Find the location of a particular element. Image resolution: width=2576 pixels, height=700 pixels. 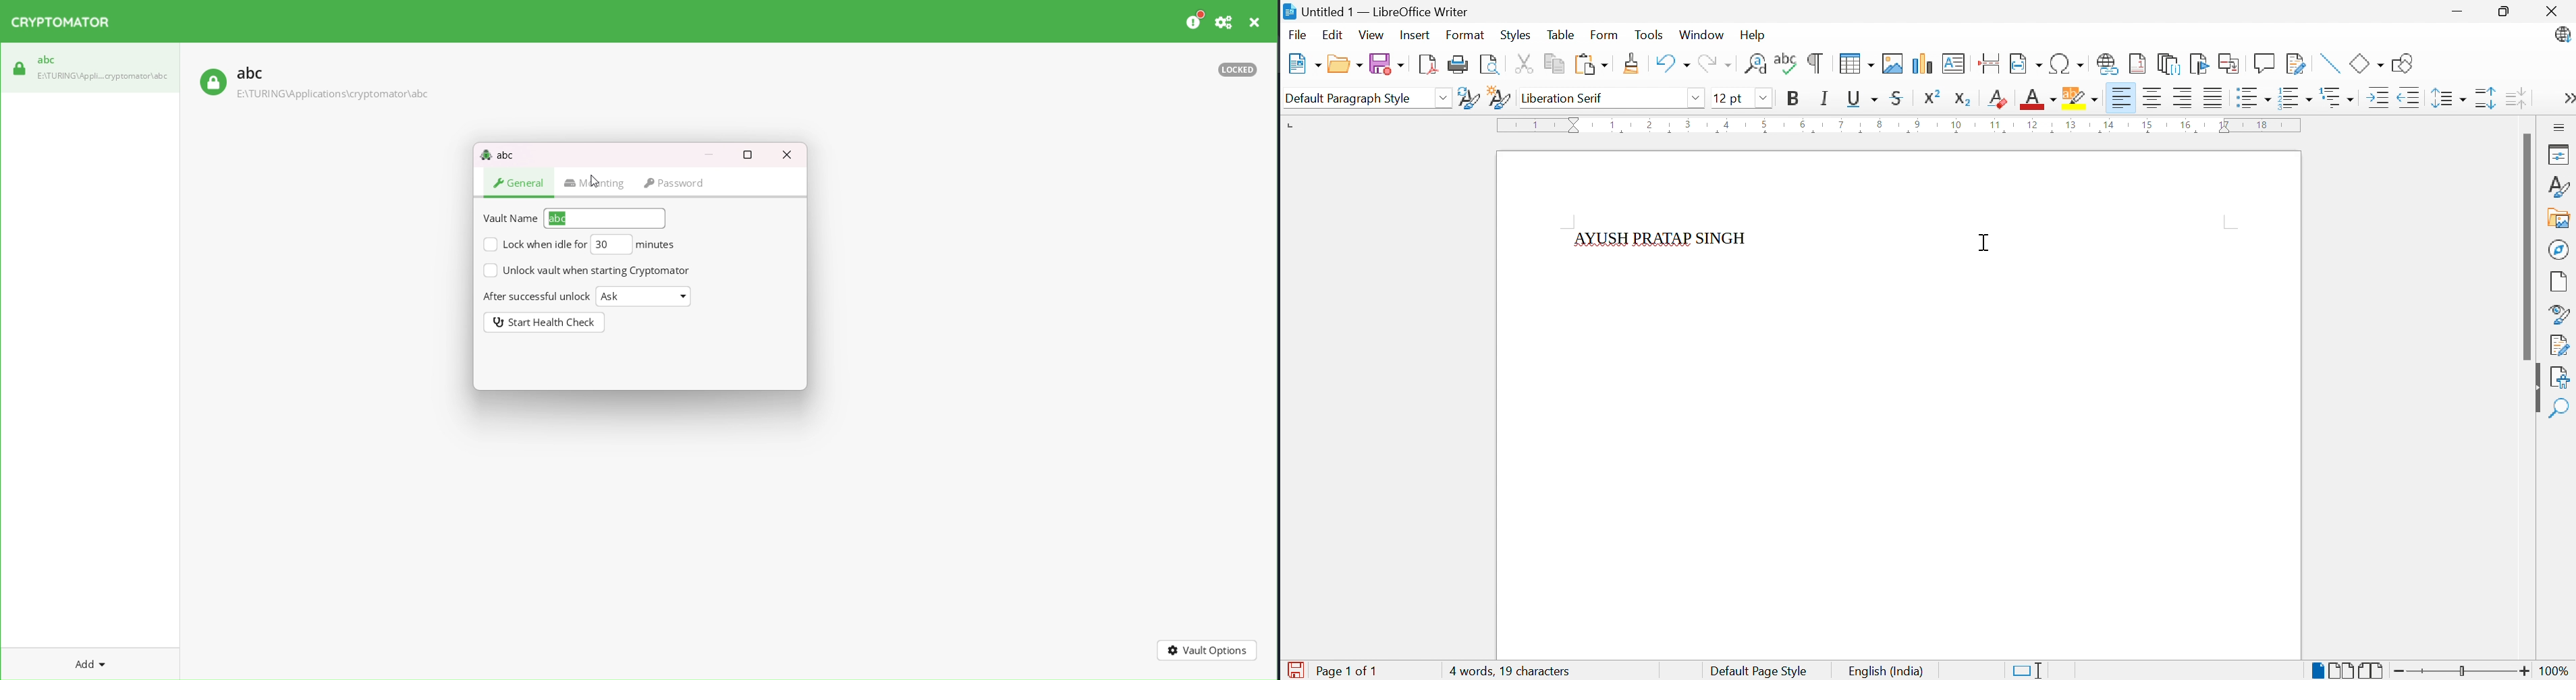

Manage Changes is located at coordinates (2560, 344).